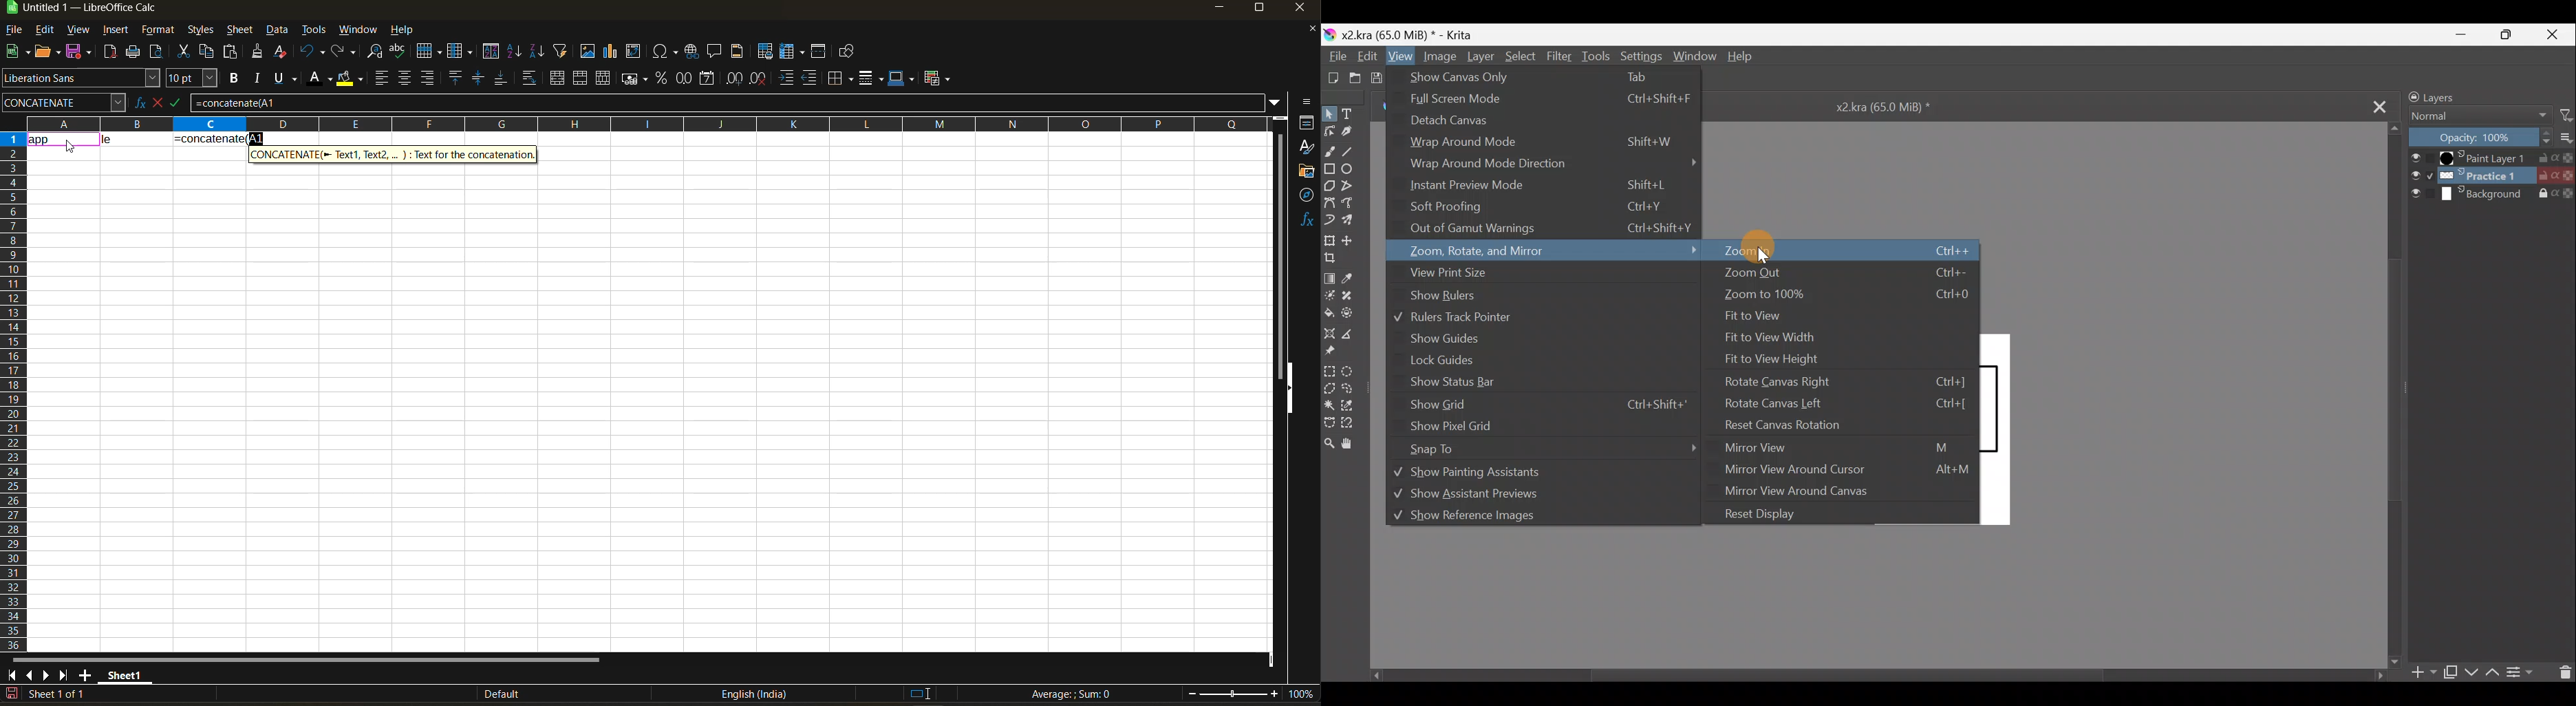  Describe the element at coordinates (1551, 100) in the screenshot. I see `Full screen mode  Ctrl+Shift+F` at that location.